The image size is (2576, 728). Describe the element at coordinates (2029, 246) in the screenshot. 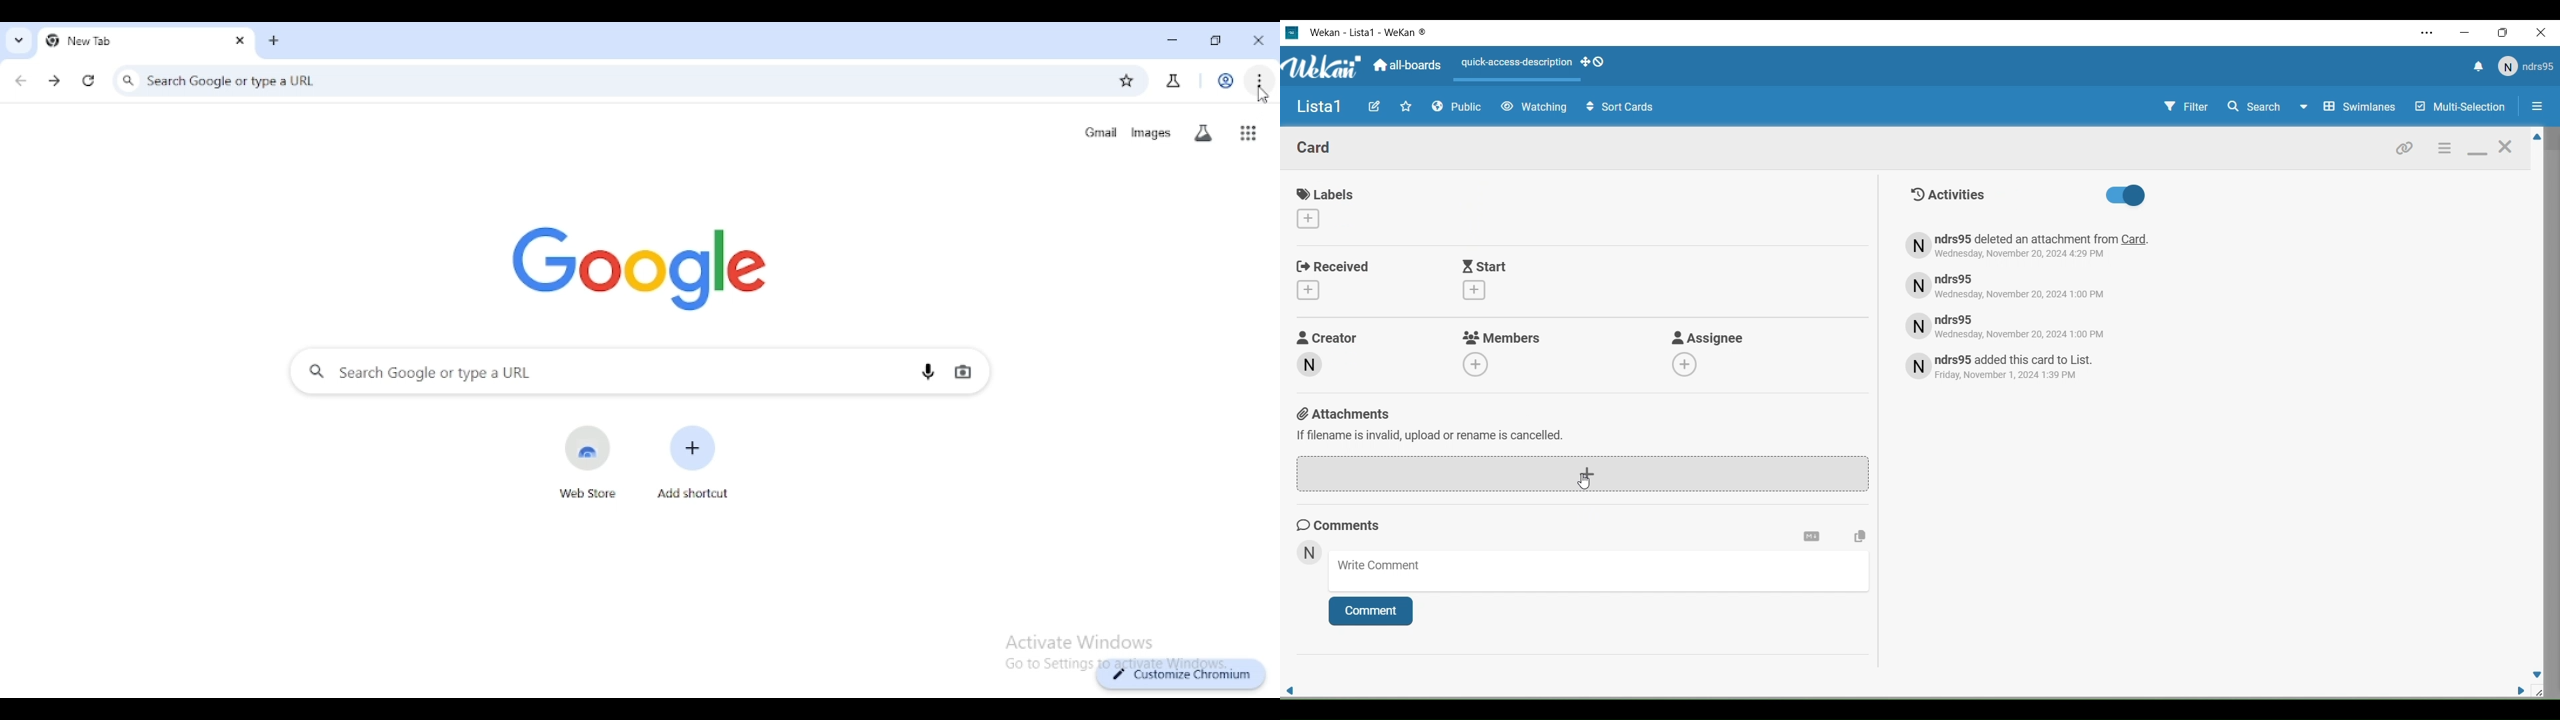

I see `Text` at that location.